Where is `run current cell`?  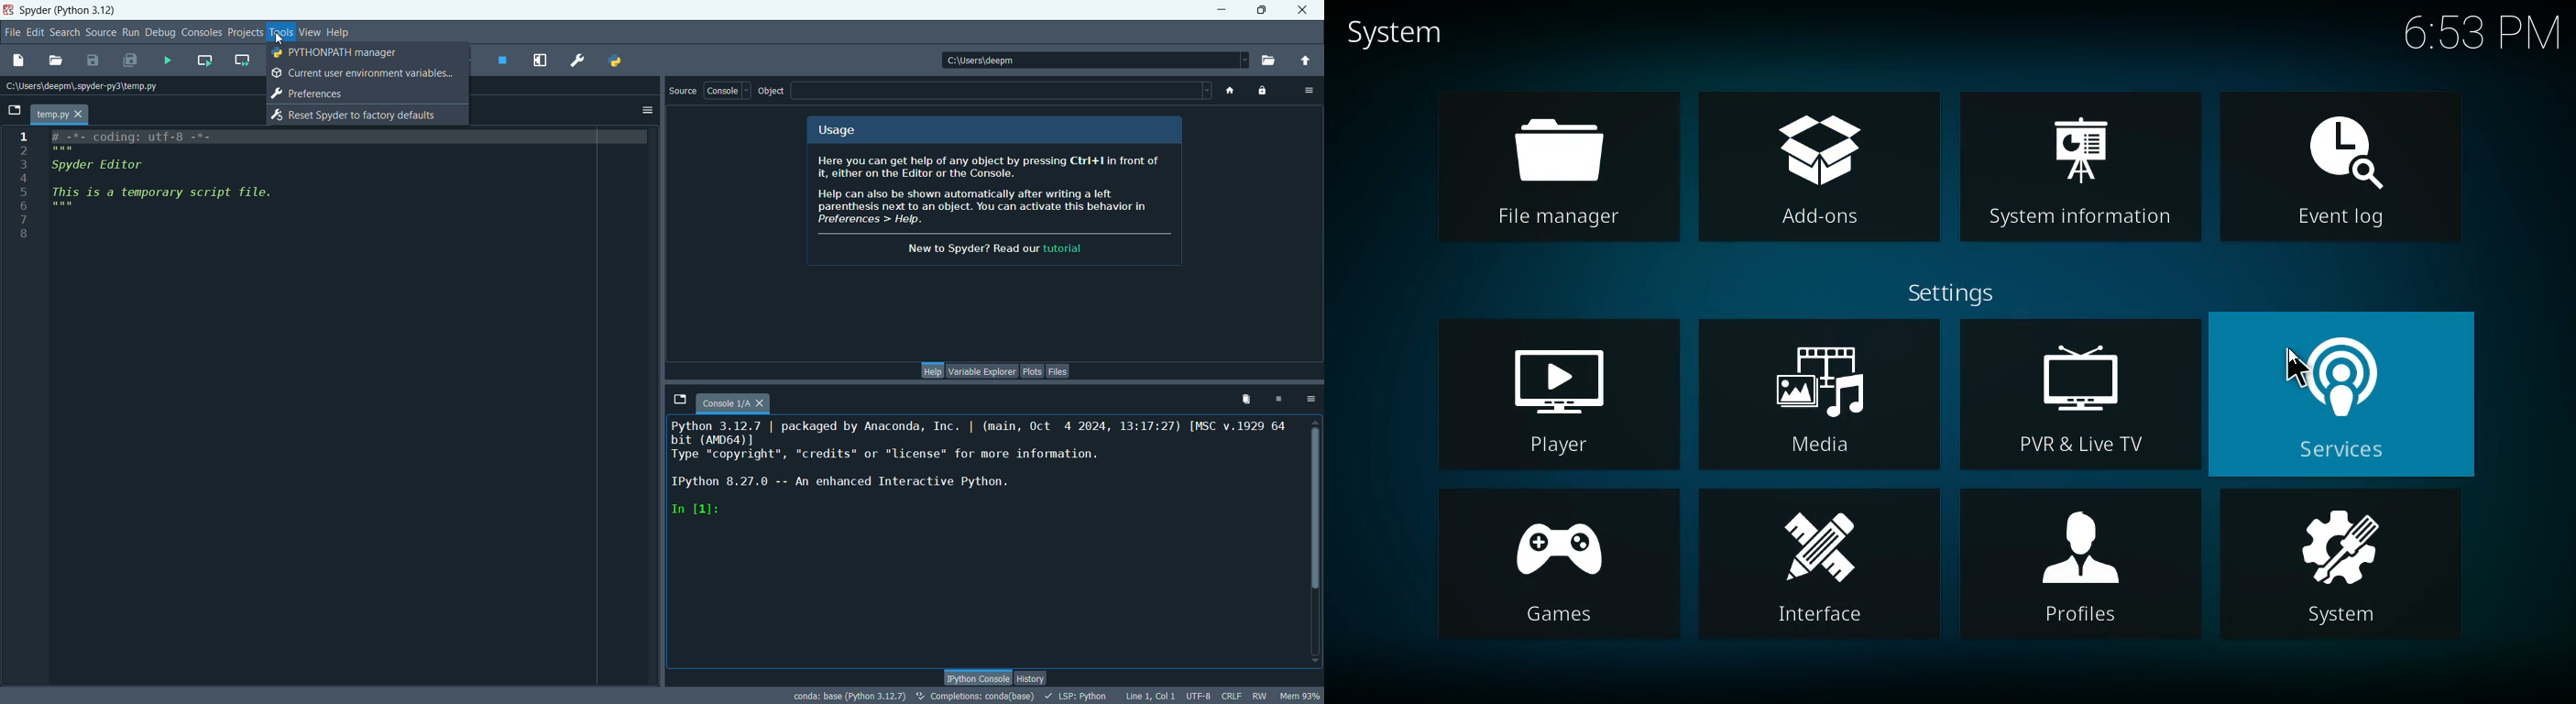 run current cell is located at coordinates (204, 61).